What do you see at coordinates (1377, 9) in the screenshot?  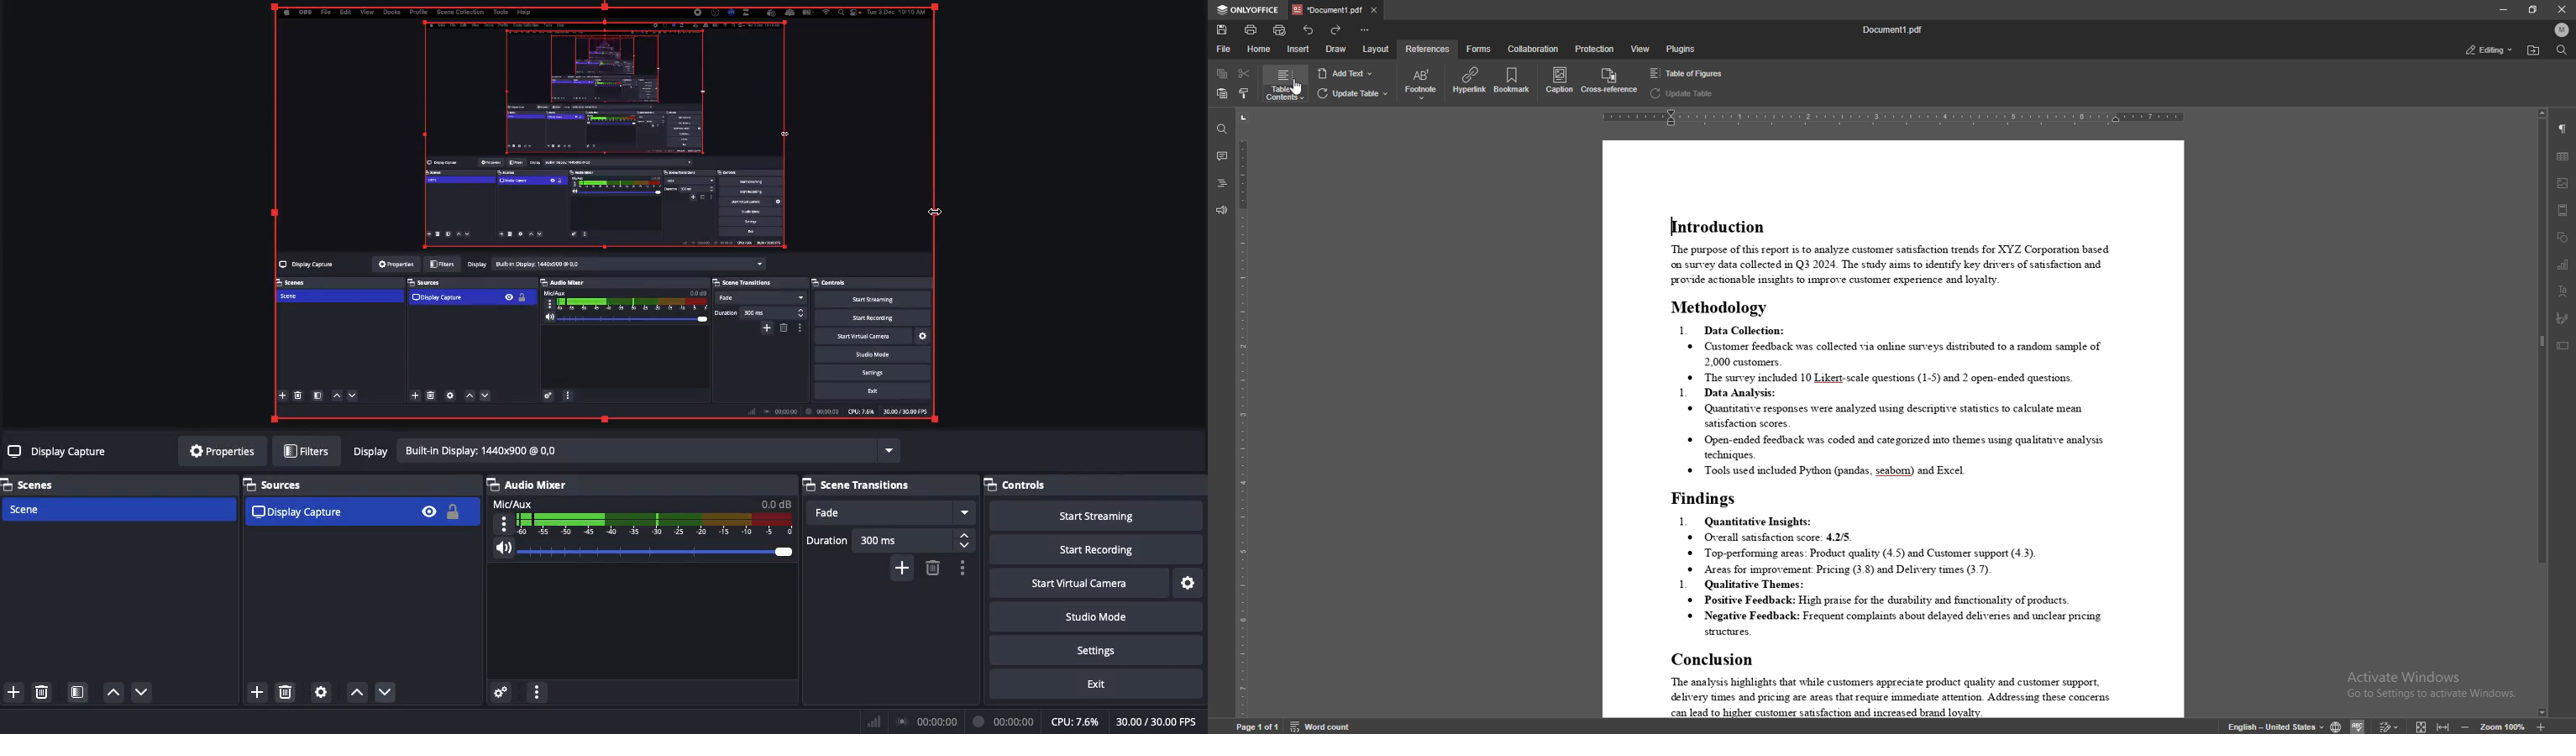 I see `close` at bounding box center [1377, 9].